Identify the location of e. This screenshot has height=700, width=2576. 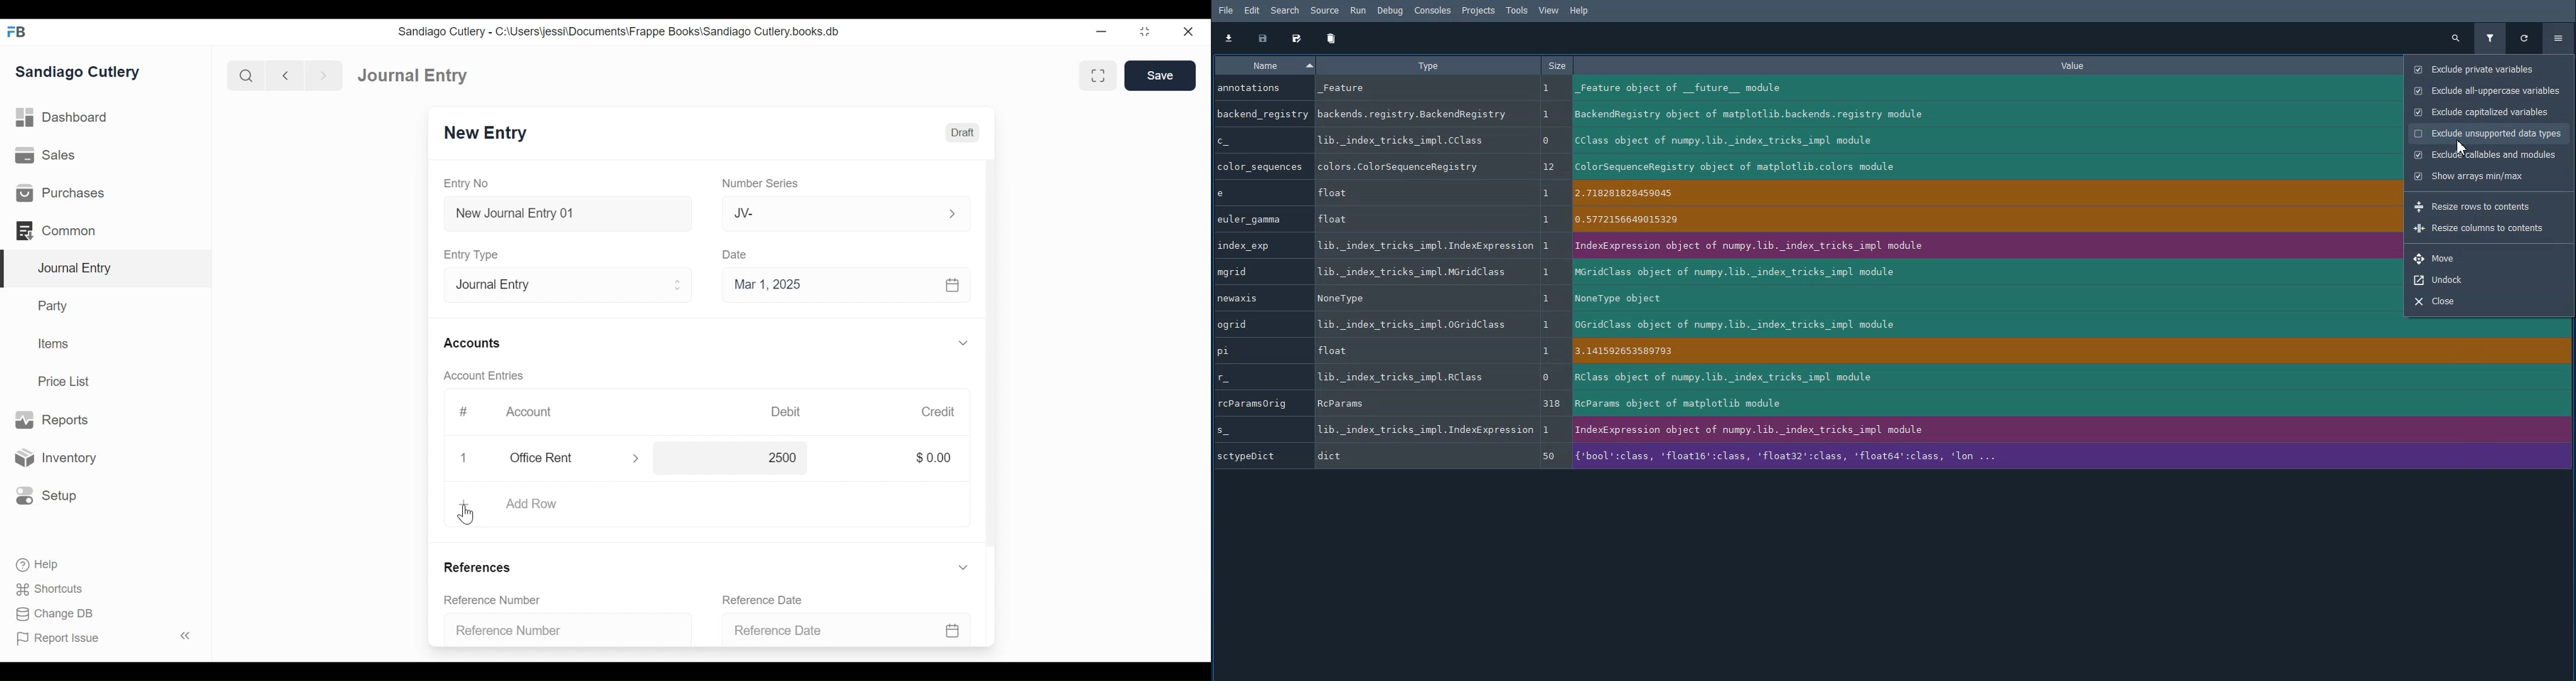
(1256, 193).